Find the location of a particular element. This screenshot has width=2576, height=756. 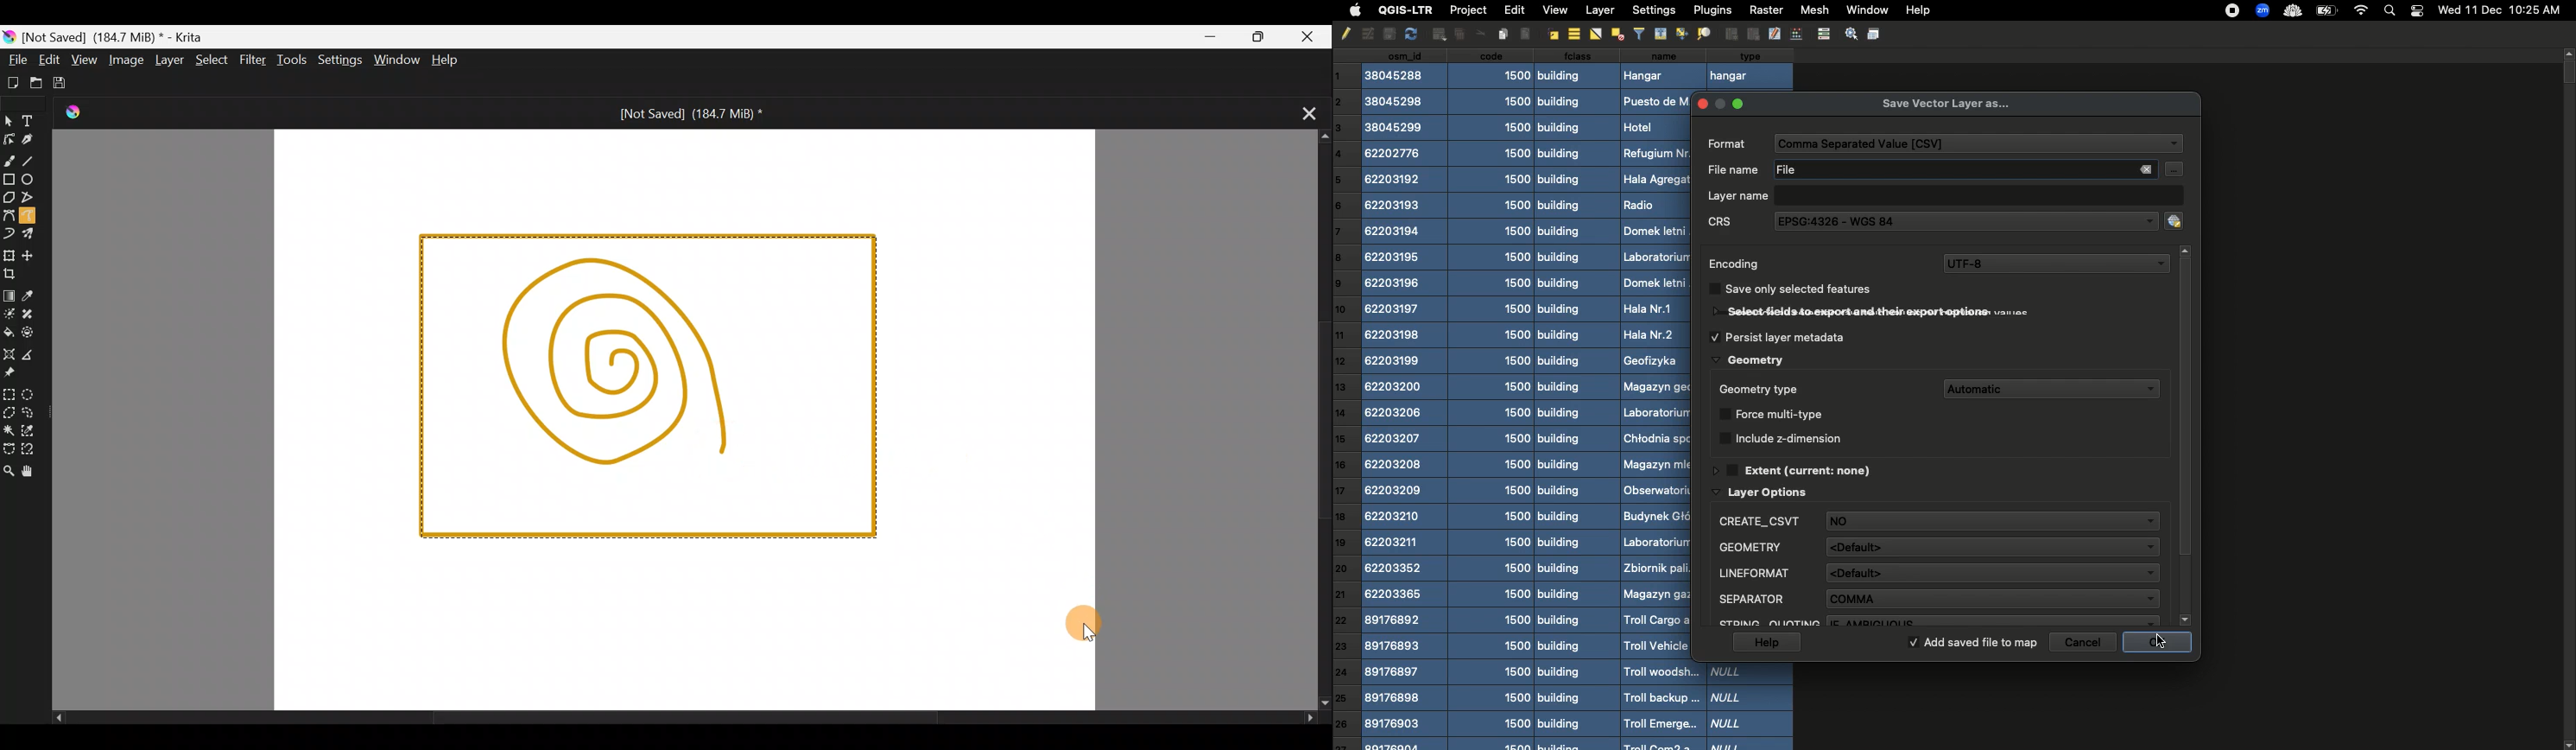

File is located at coordinates (1970, 170).